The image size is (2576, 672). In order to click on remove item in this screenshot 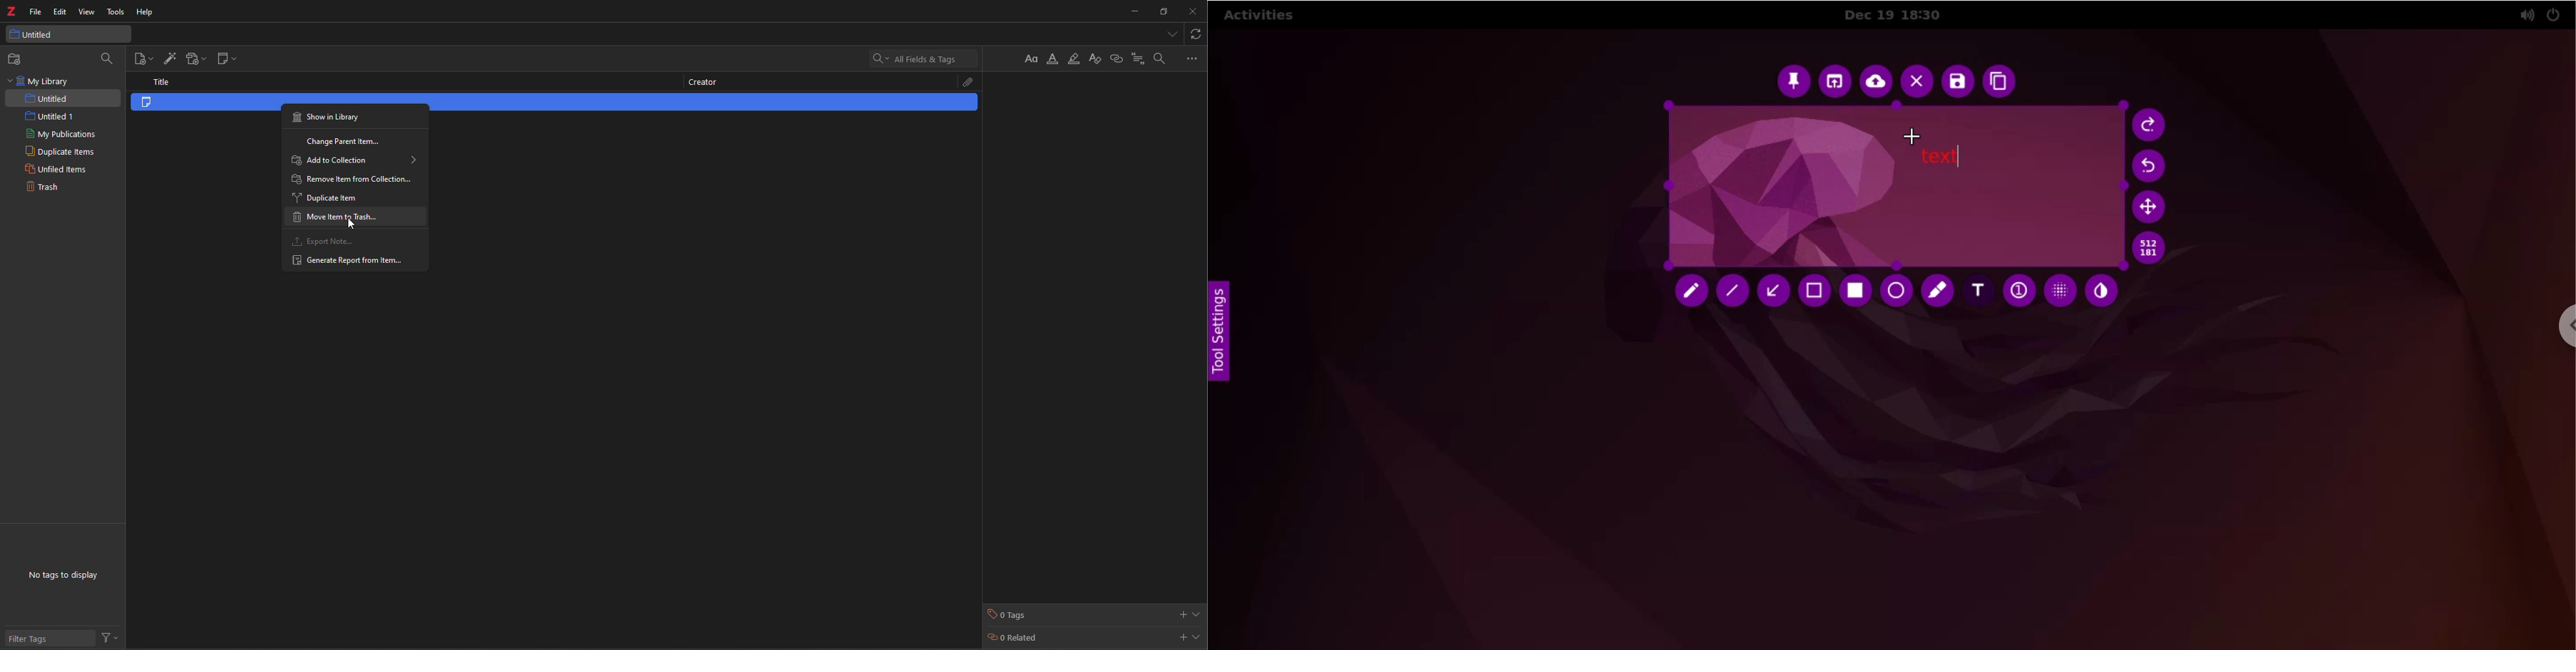, I will do `click(353, 179)`.